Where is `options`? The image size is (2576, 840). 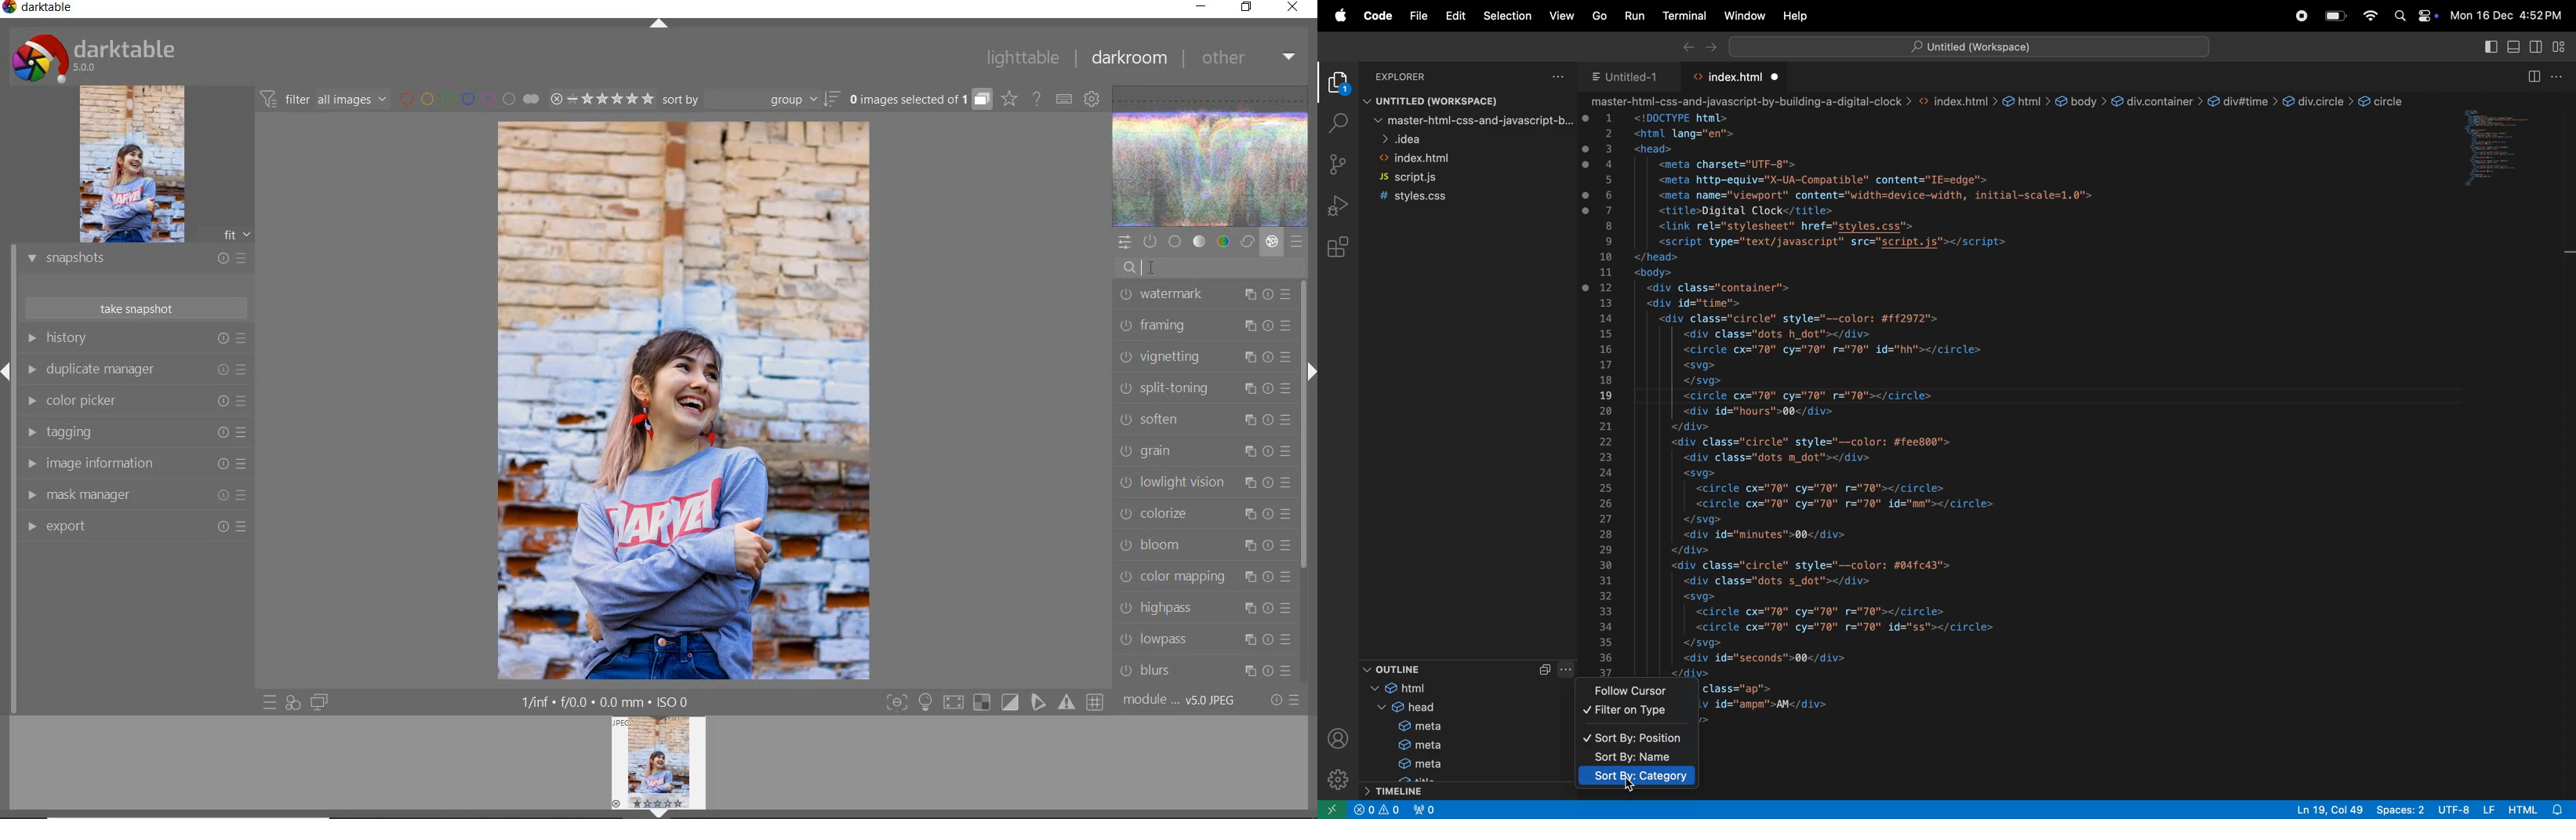 options is located at coordinates (2563, 76).